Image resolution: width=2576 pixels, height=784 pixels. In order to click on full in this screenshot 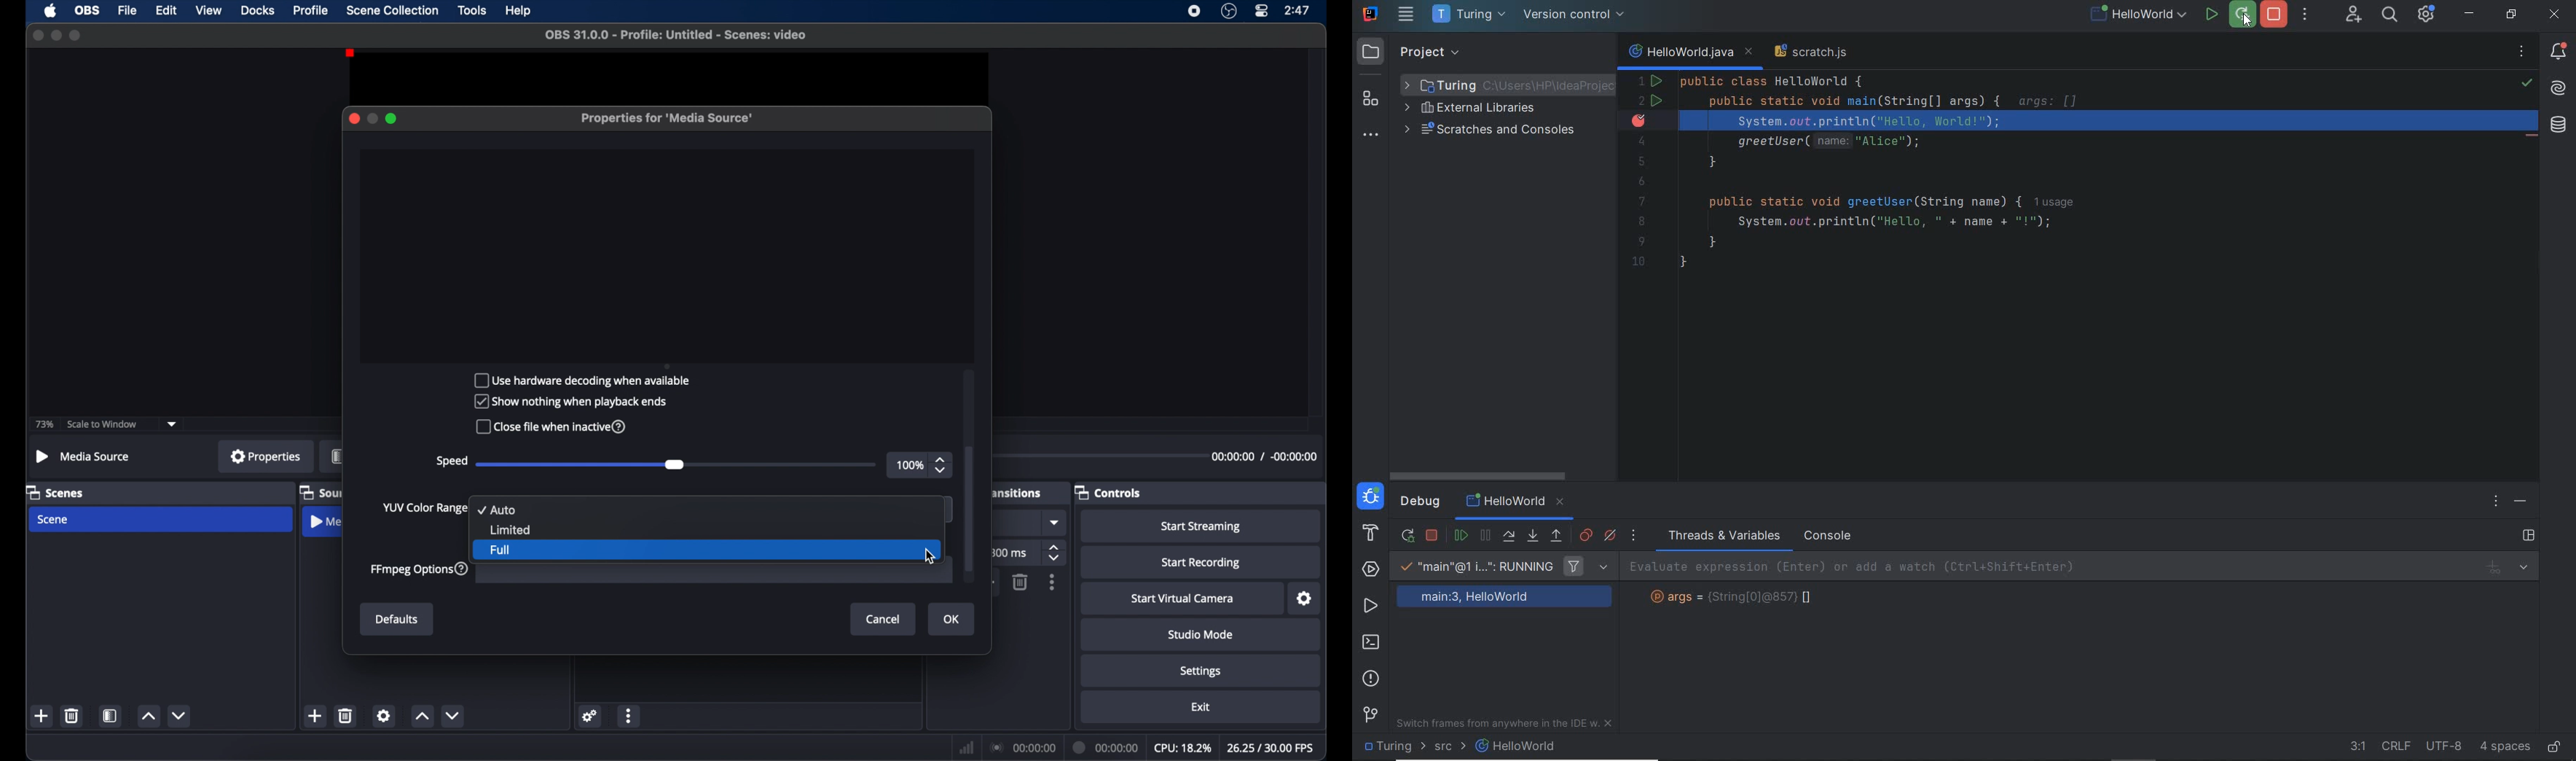, I will do `click(499, 549)`.